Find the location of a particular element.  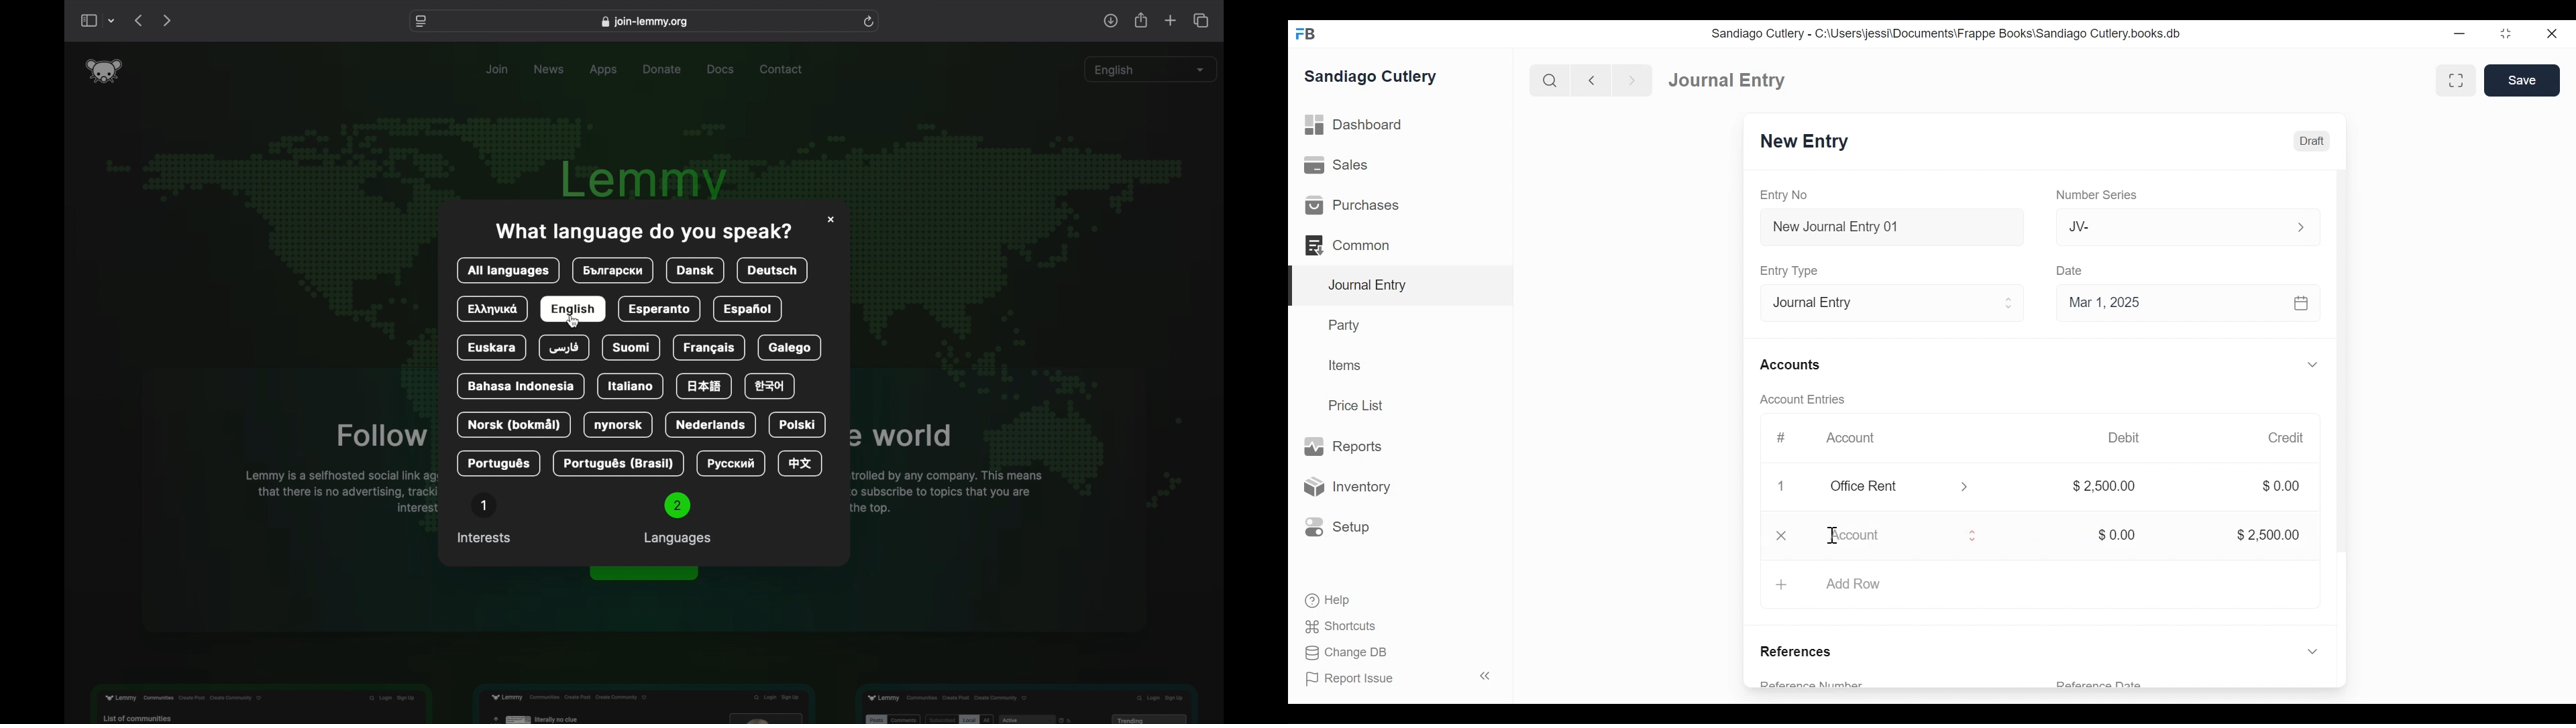

Save is located at coordinates (2522, 80).